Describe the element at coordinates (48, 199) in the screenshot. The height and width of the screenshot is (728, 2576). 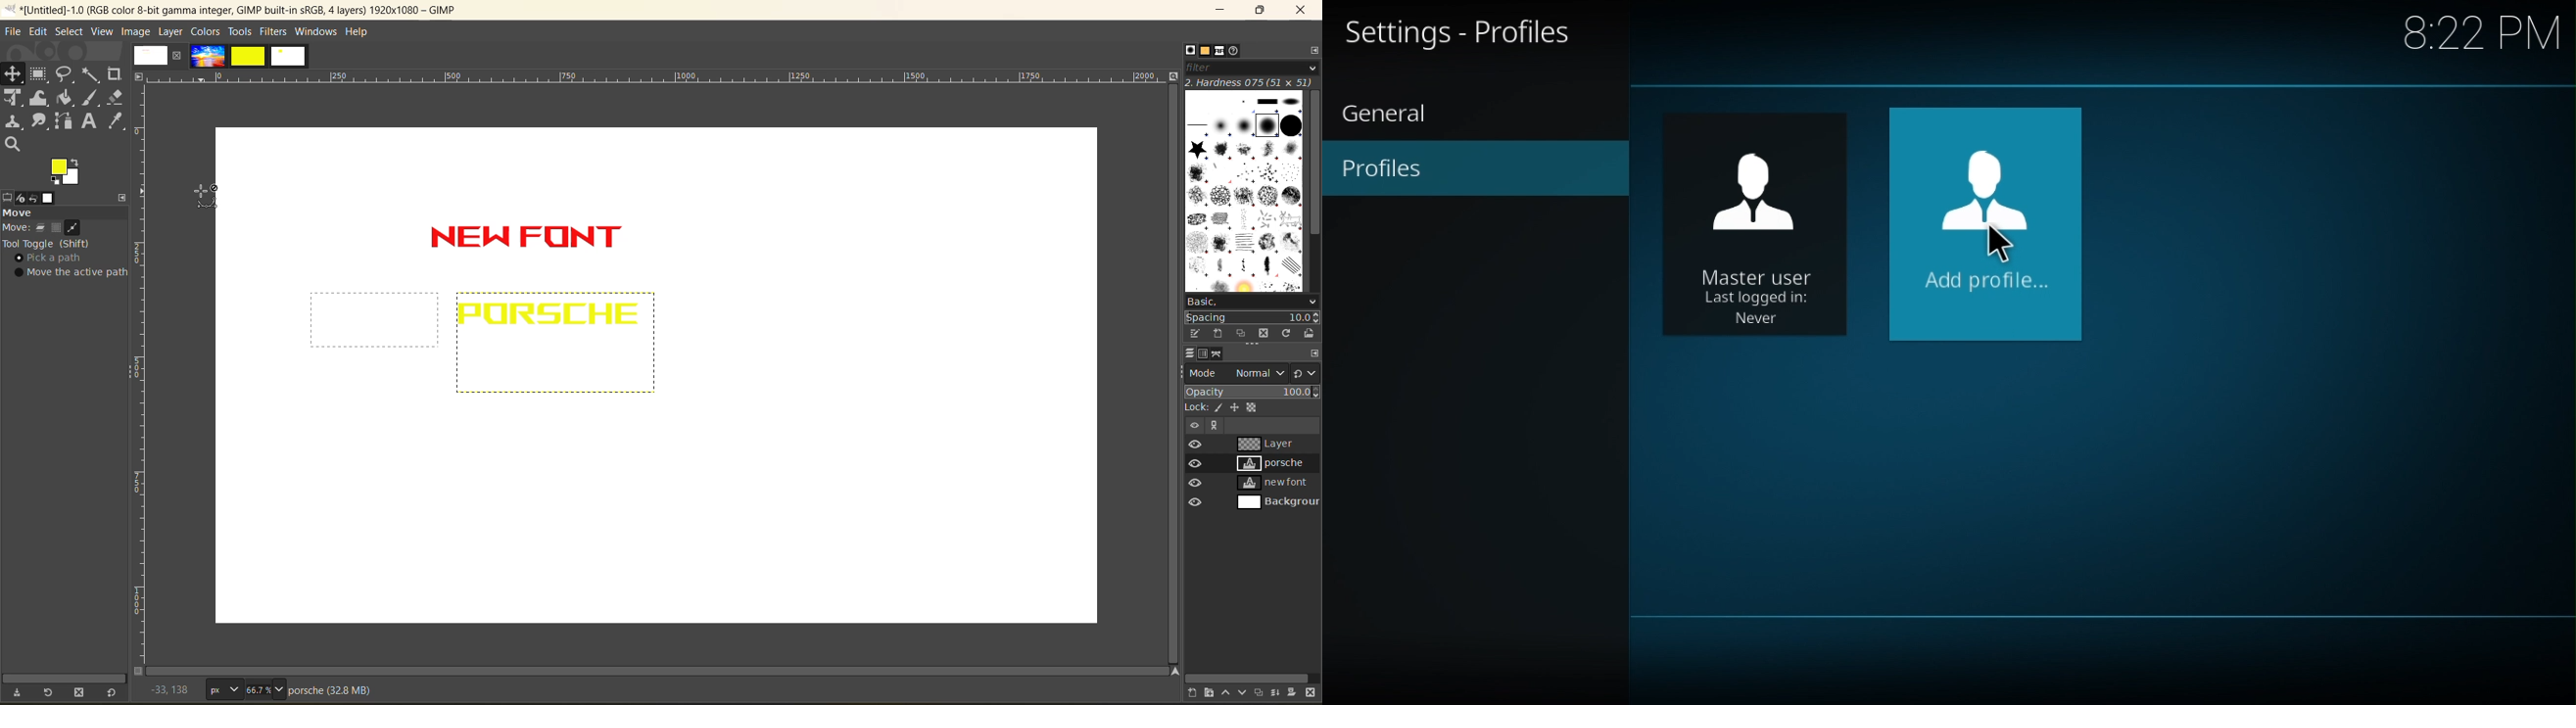
I see `image` at that location.